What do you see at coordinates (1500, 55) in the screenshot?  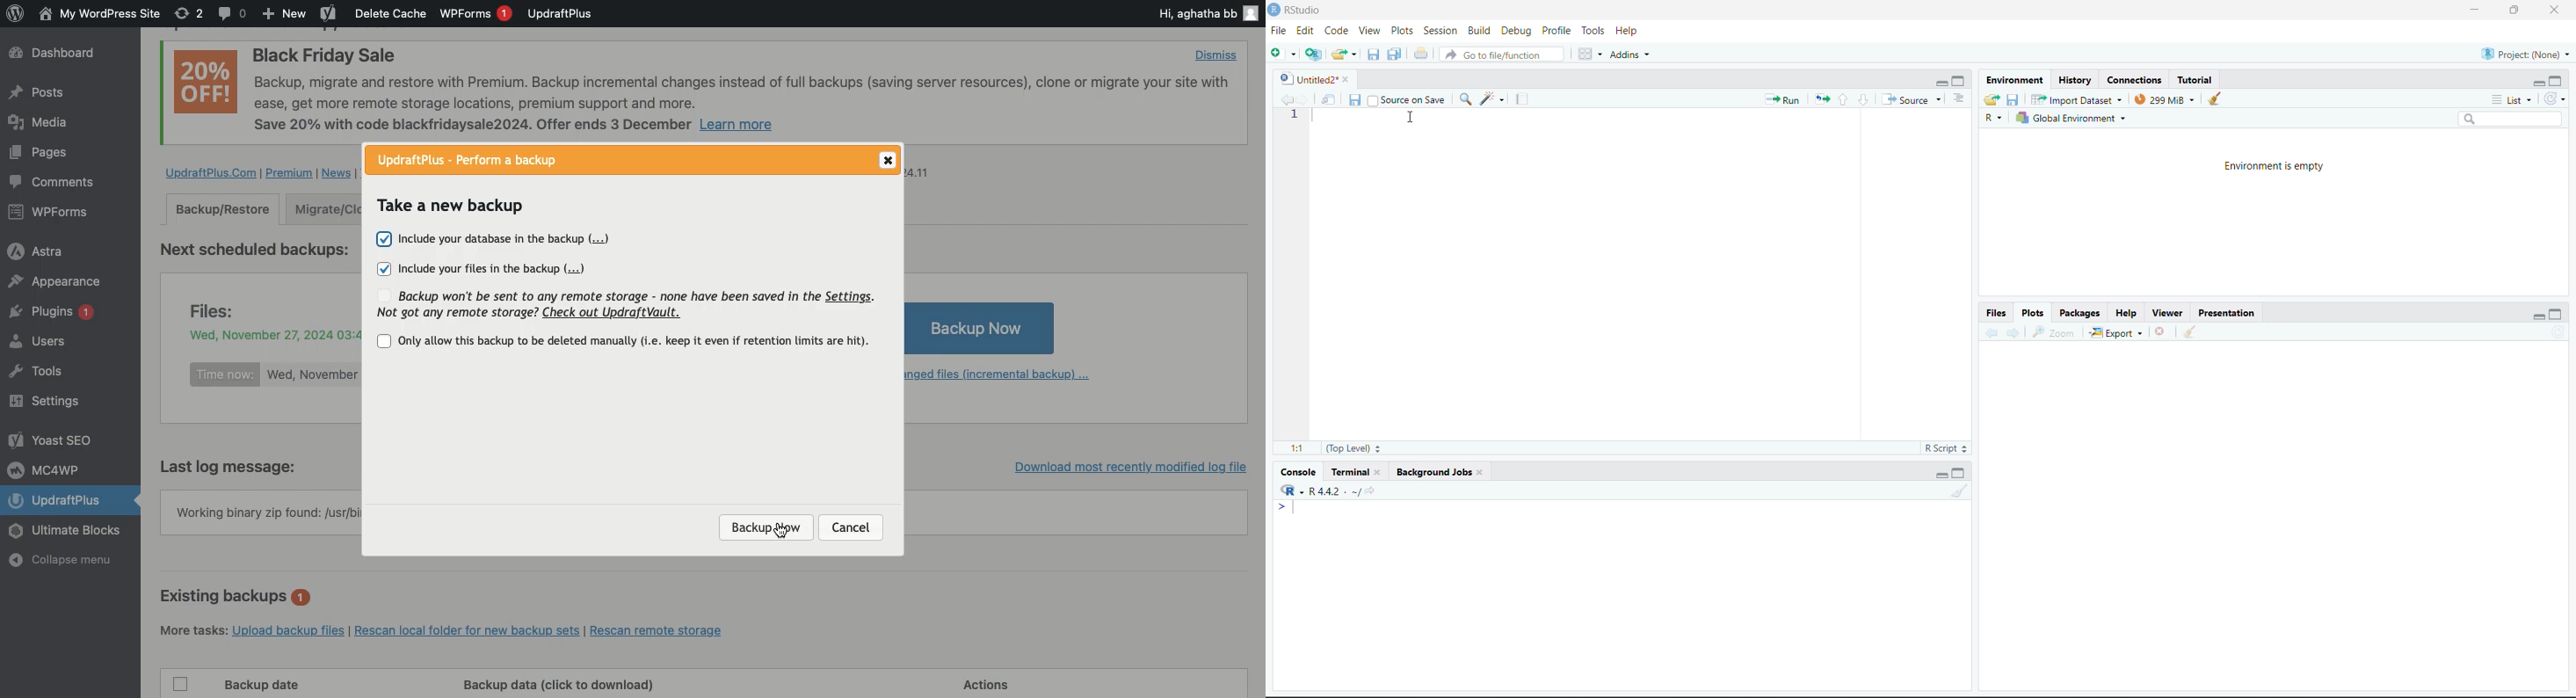 I see `go to file/function` at bounding box center [1500, 55].